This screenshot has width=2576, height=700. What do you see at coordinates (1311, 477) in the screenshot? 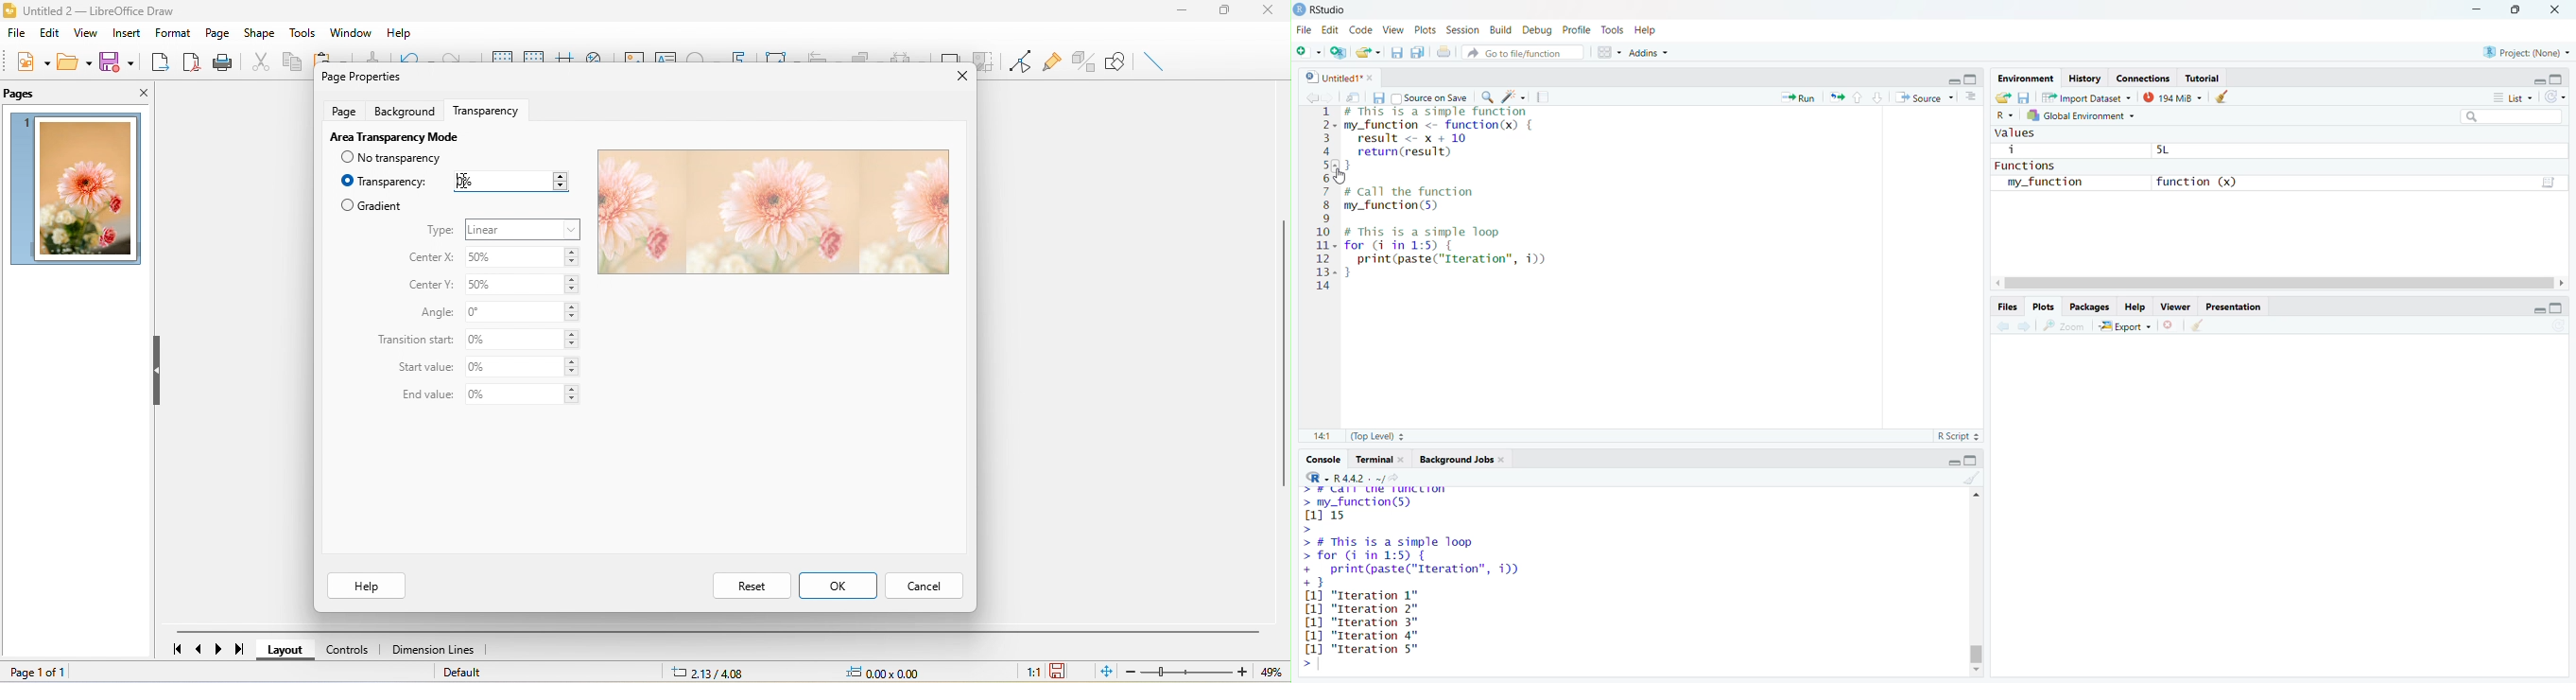
I see `language select` at bounding box center [1311, 477].